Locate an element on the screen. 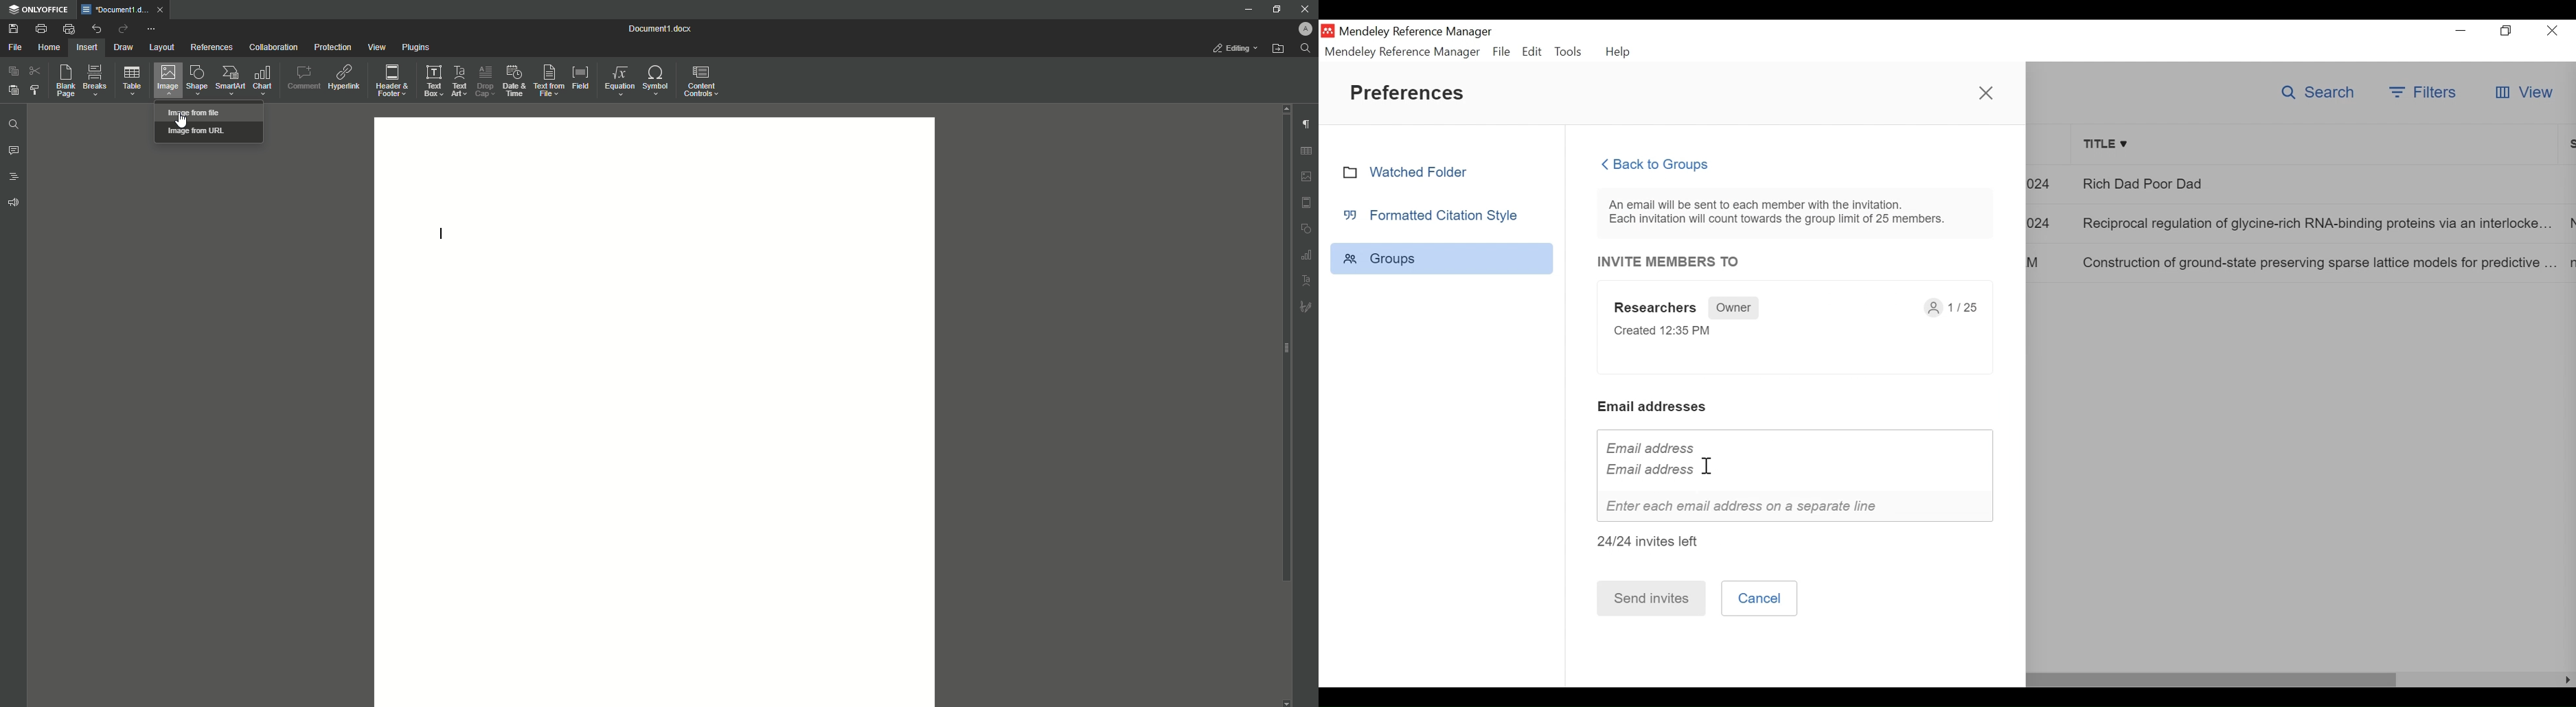 This screenshot has width=2576, height=728. Mendeley Desktop Icon is located at coordinates (1328, 31).